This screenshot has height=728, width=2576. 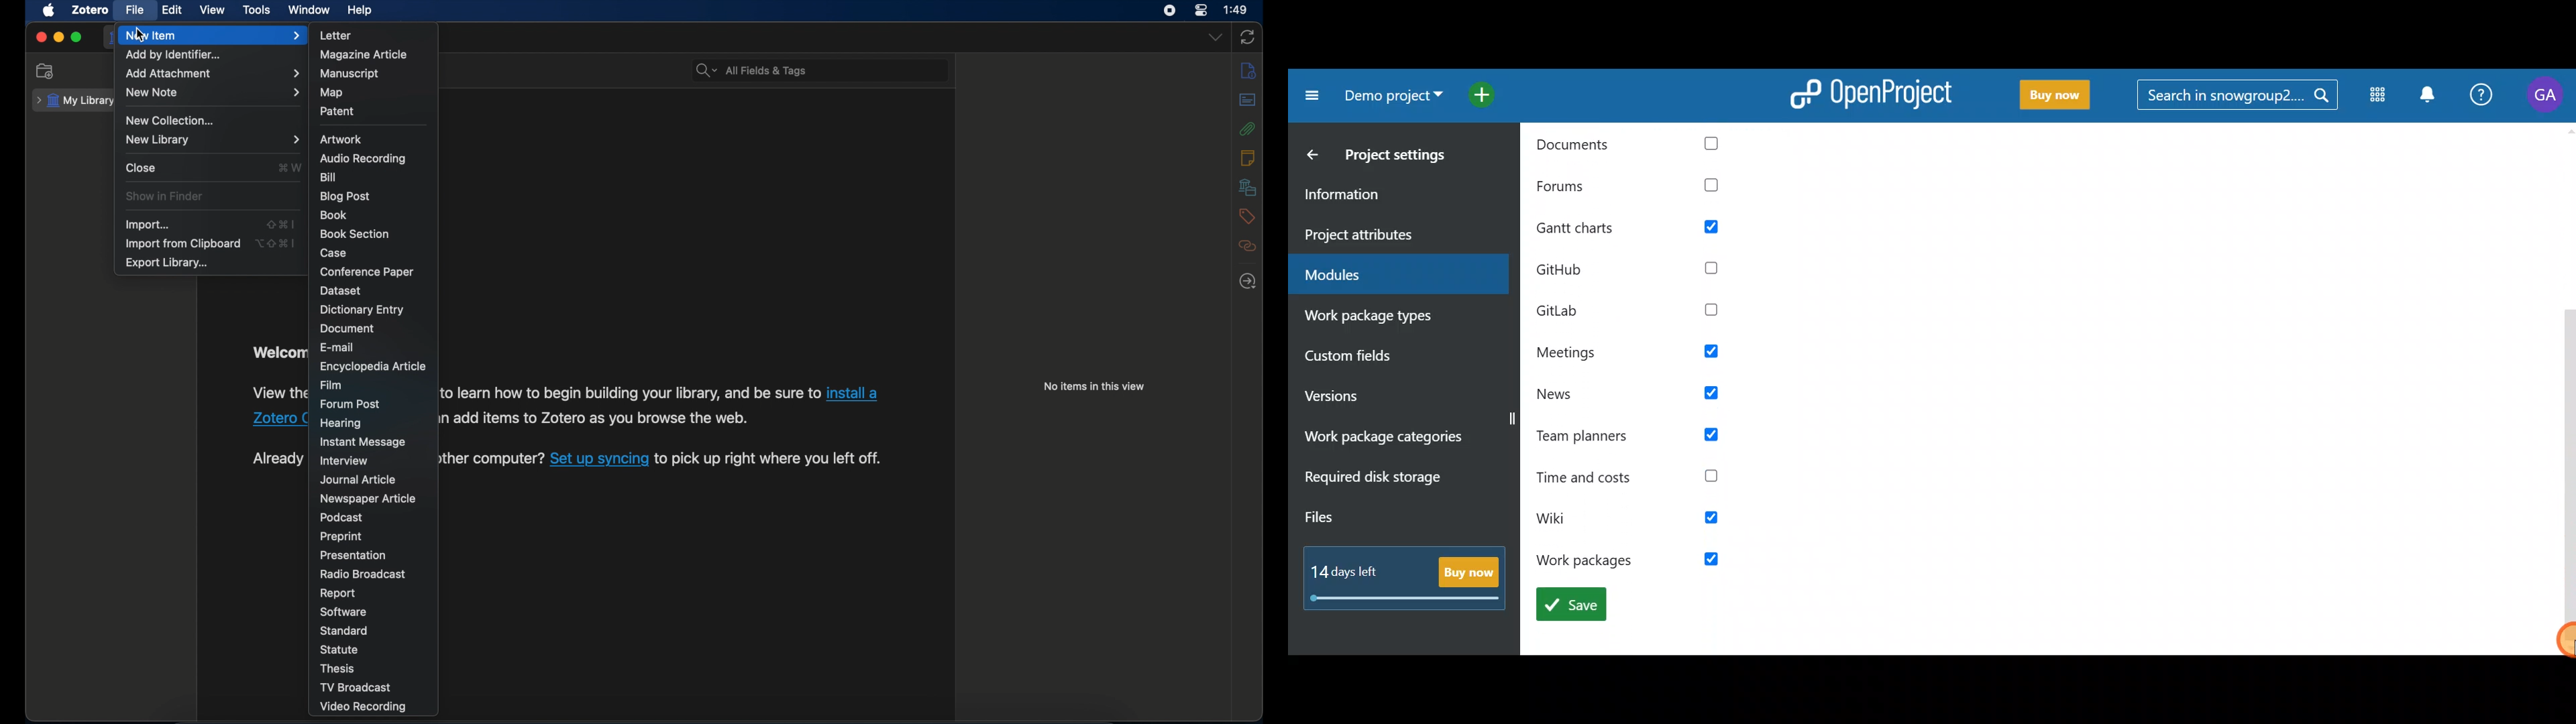 What do you see at coordinates (362, 11) in the screenshot?
I see `help` at bounding box center [362, 11].